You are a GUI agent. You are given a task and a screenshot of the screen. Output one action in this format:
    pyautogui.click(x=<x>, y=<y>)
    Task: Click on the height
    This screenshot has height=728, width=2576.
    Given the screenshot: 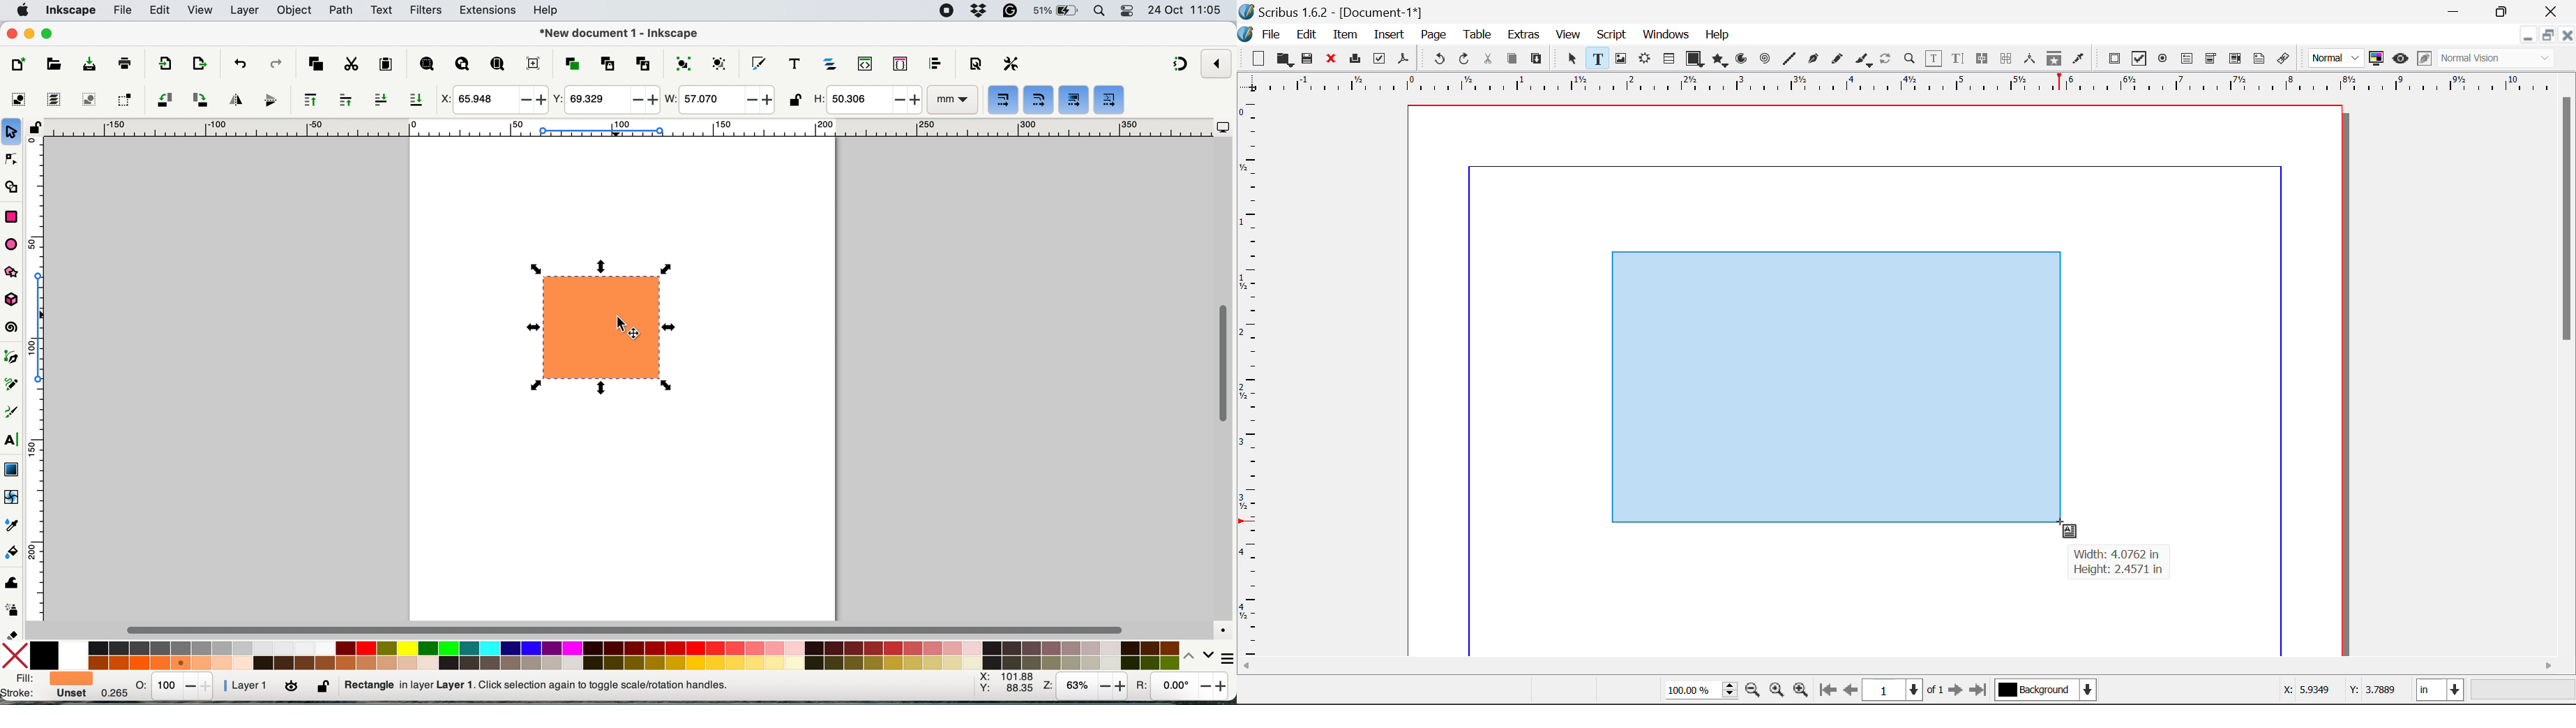 What is the action you would take?
    pyautogui.click(x=866, y=100)
    